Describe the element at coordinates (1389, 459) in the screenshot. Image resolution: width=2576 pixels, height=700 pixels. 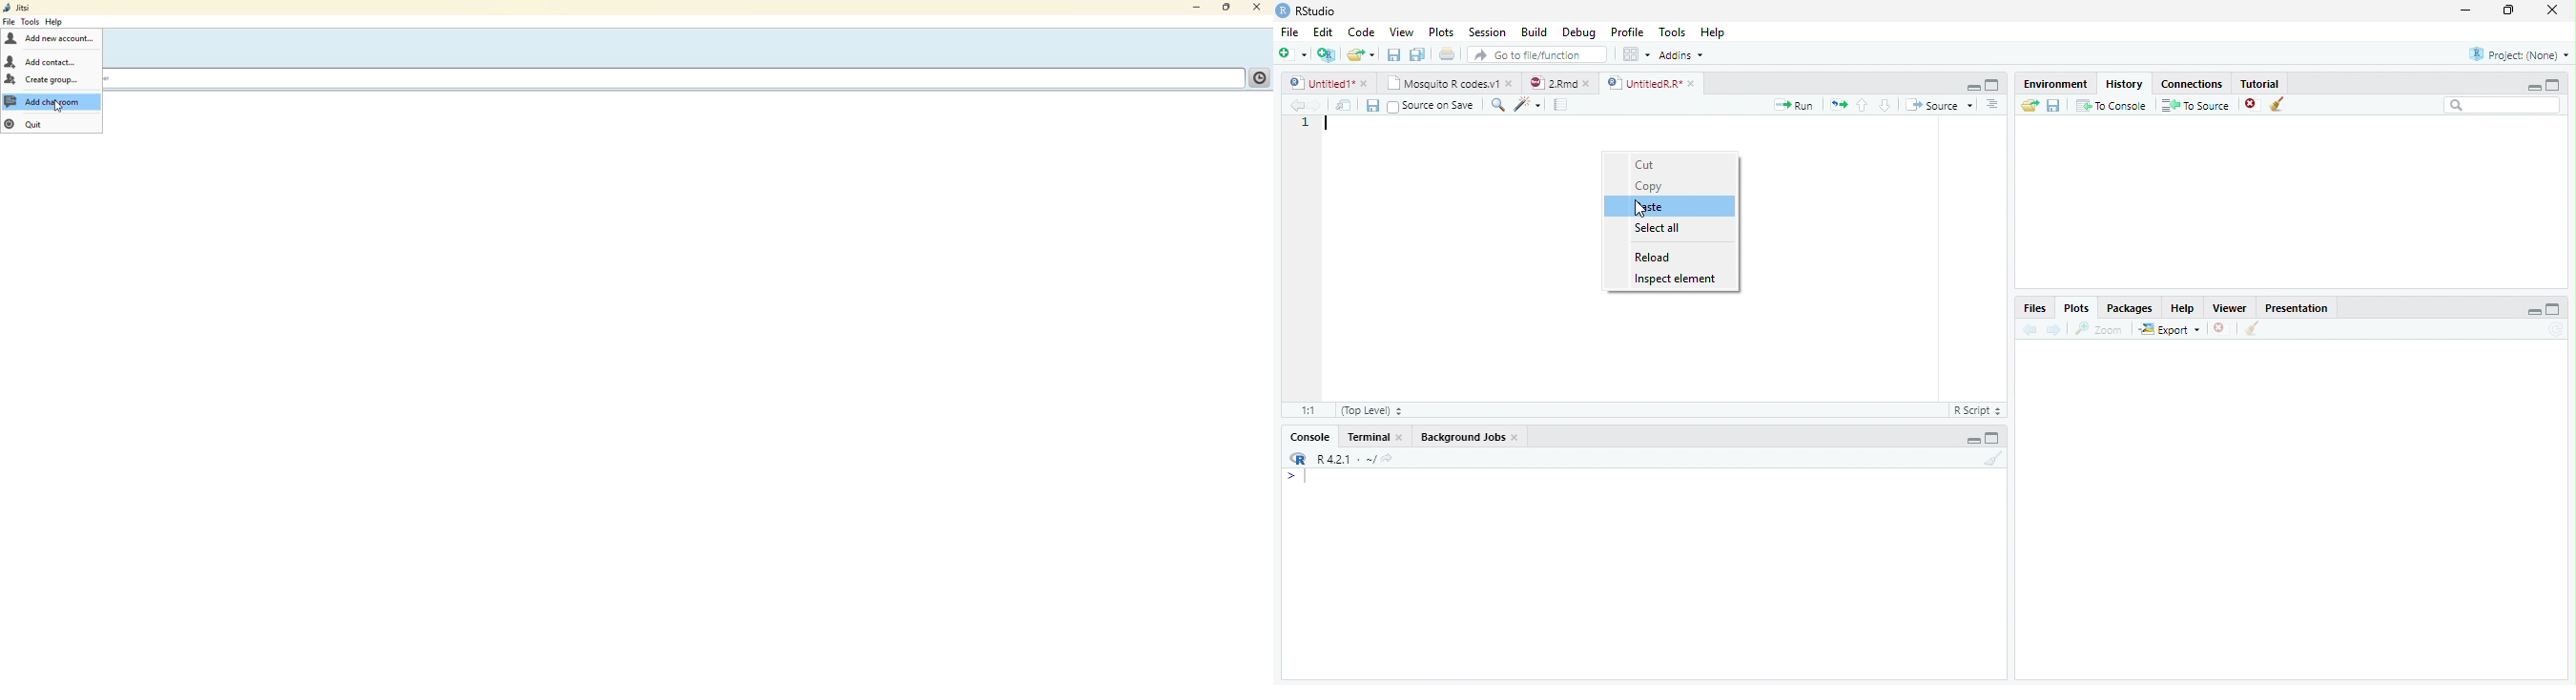
I see `View current directory` at that location.